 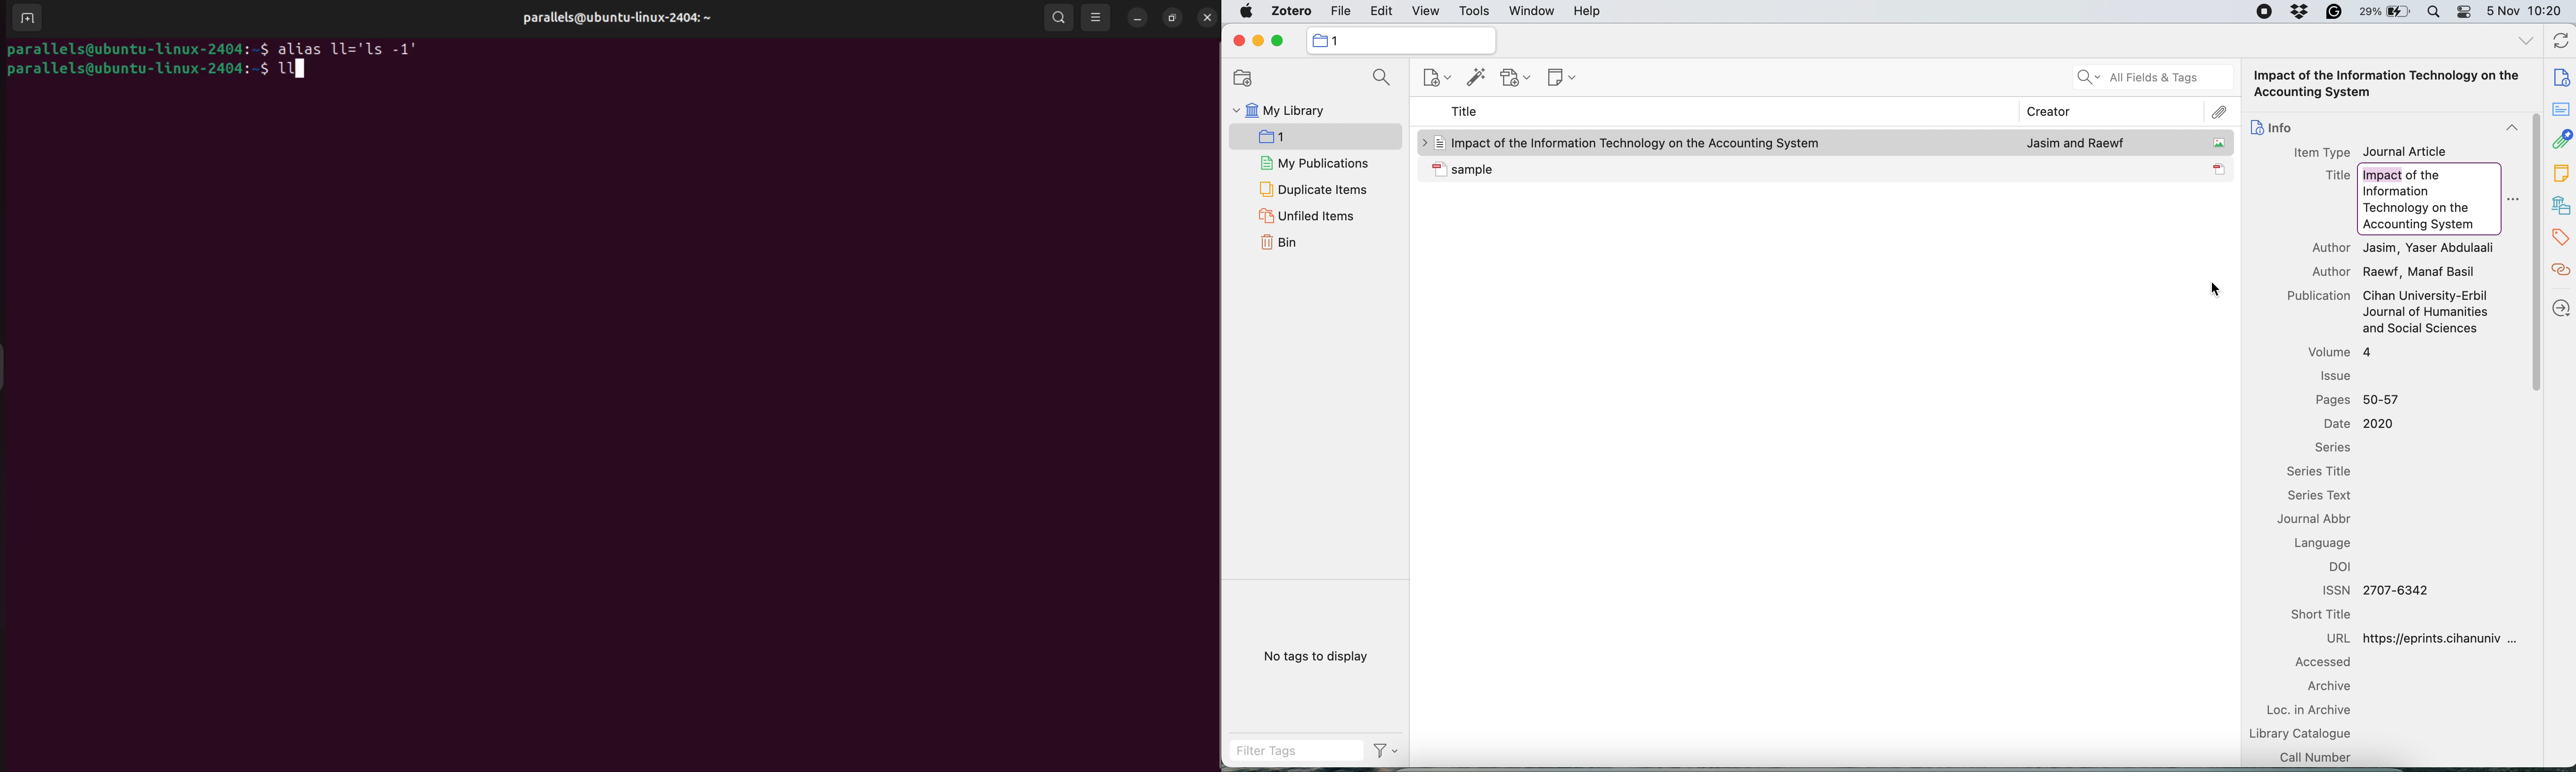 I want to click on system logo, so click(x=1244, y=12).